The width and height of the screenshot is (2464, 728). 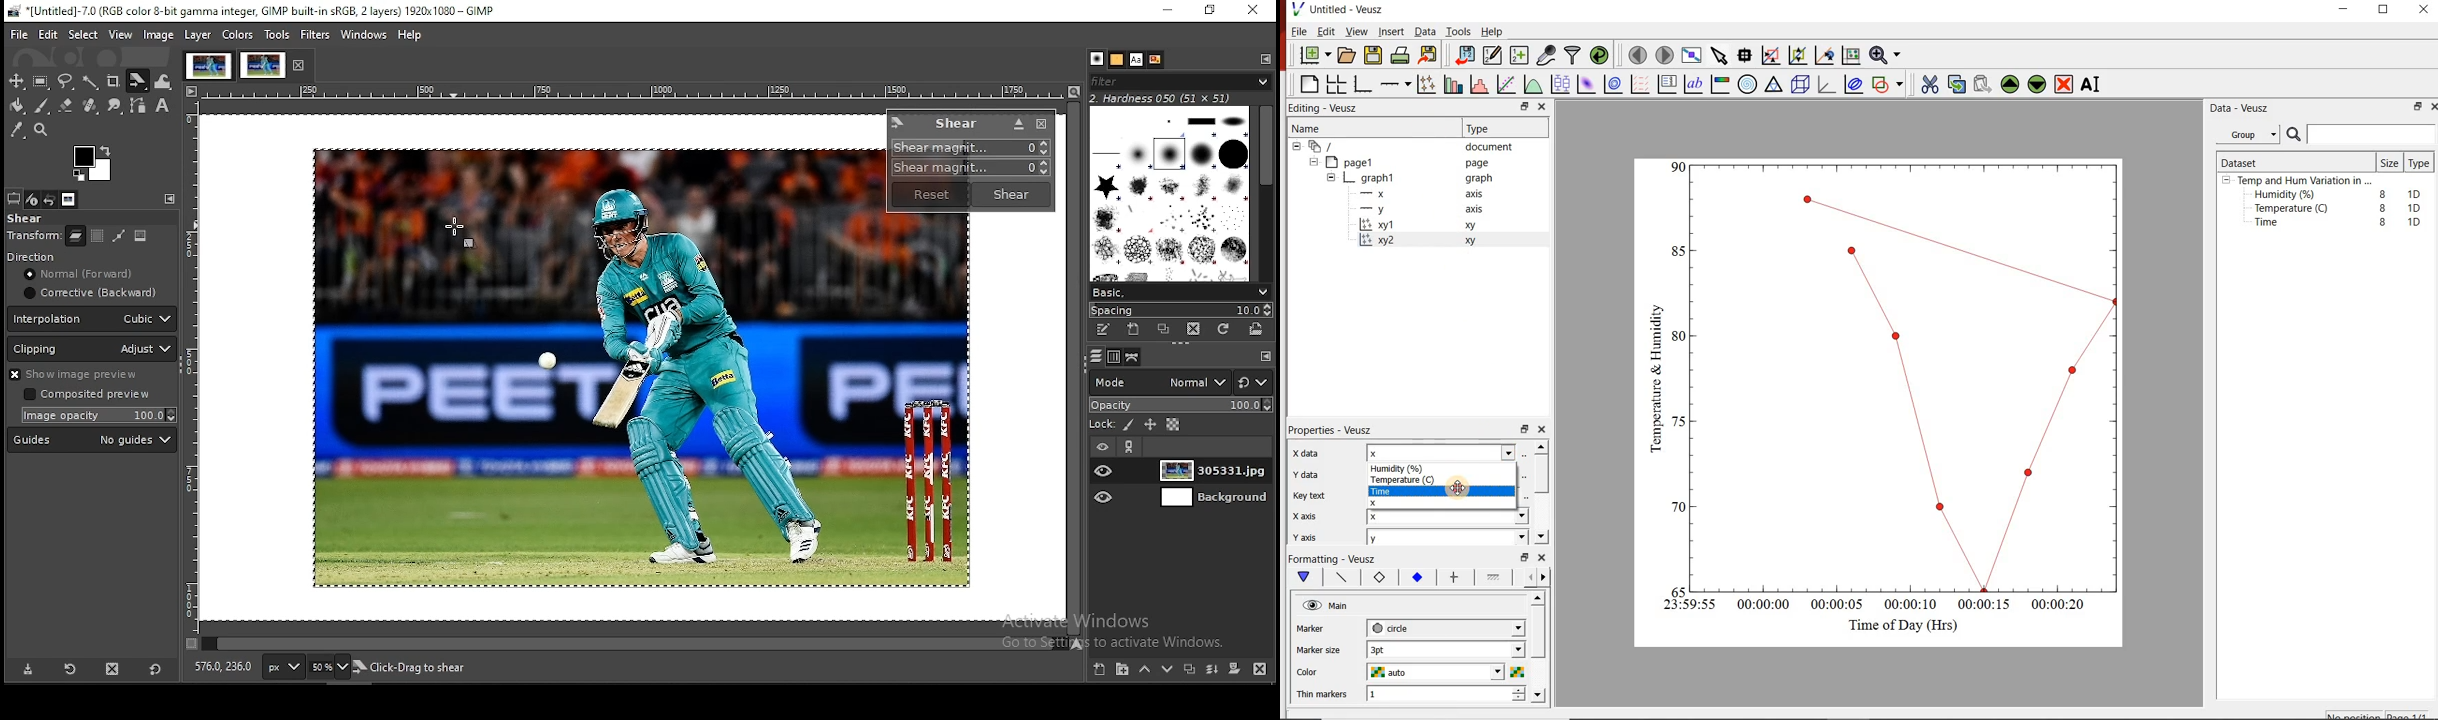 What do you see at coordinates (1305, 578) in the screenshot?
I see `main formatting` at bounding box center [1305, 578].